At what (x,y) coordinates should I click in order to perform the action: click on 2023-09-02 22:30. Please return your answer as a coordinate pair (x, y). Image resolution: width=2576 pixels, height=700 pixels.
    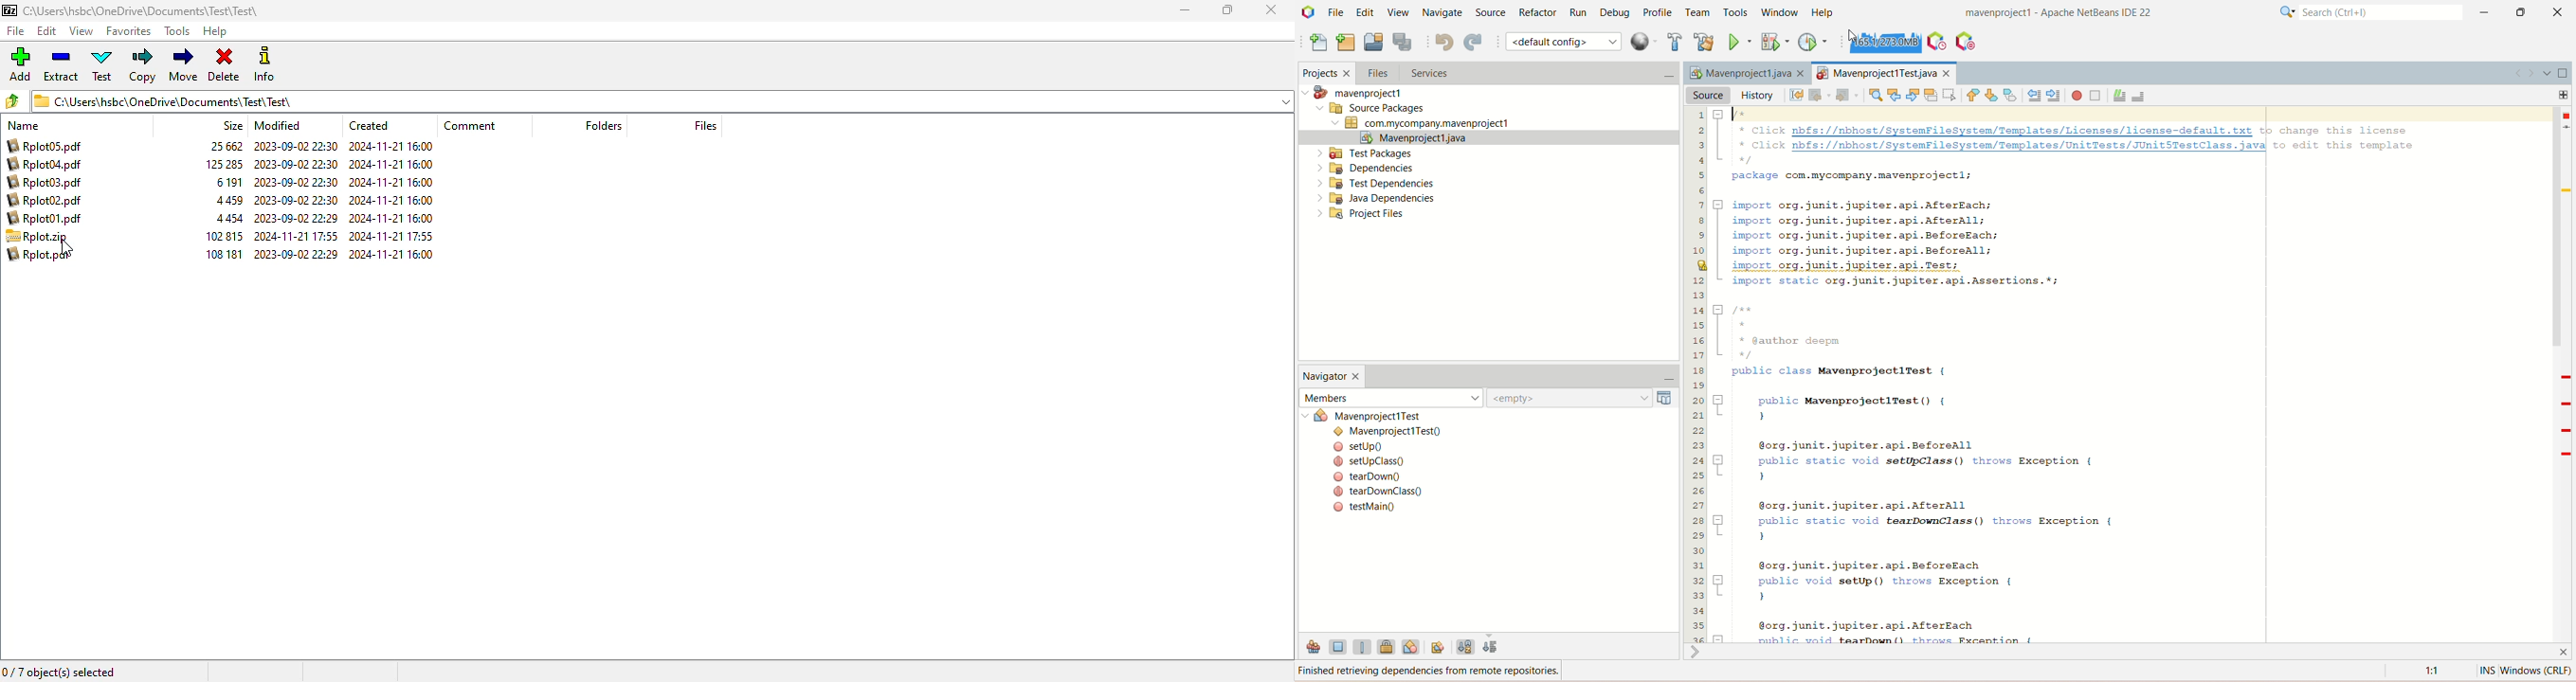
    Looking at the image, I should click on (295, 146).